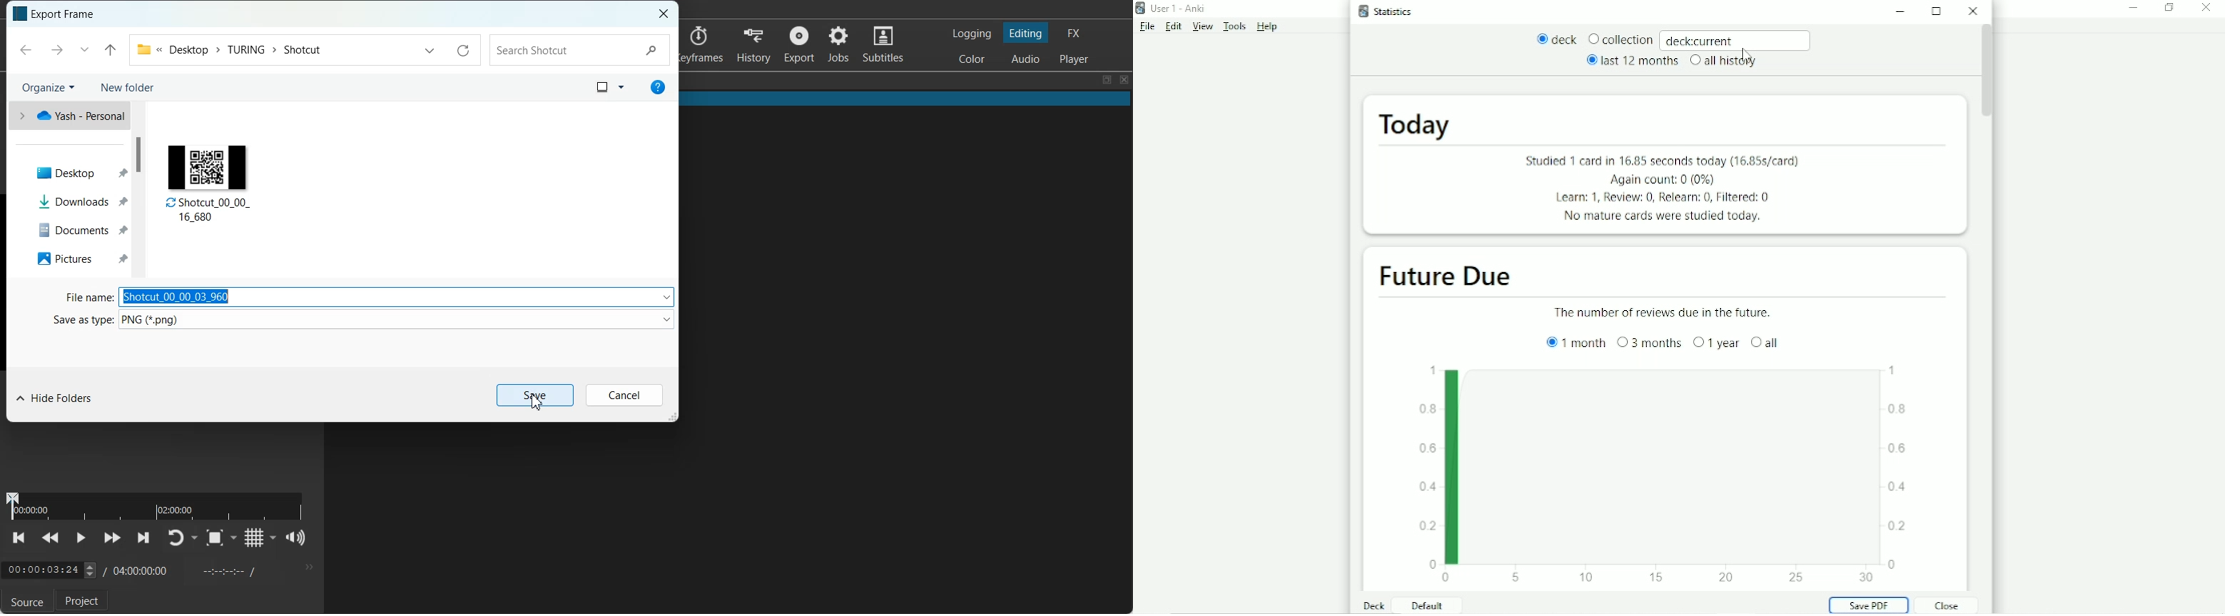 The height and width of the screenshot is (616, 2240). Describe the element at coordinates (103, 570) in the screenshot. I see `/` at that location.